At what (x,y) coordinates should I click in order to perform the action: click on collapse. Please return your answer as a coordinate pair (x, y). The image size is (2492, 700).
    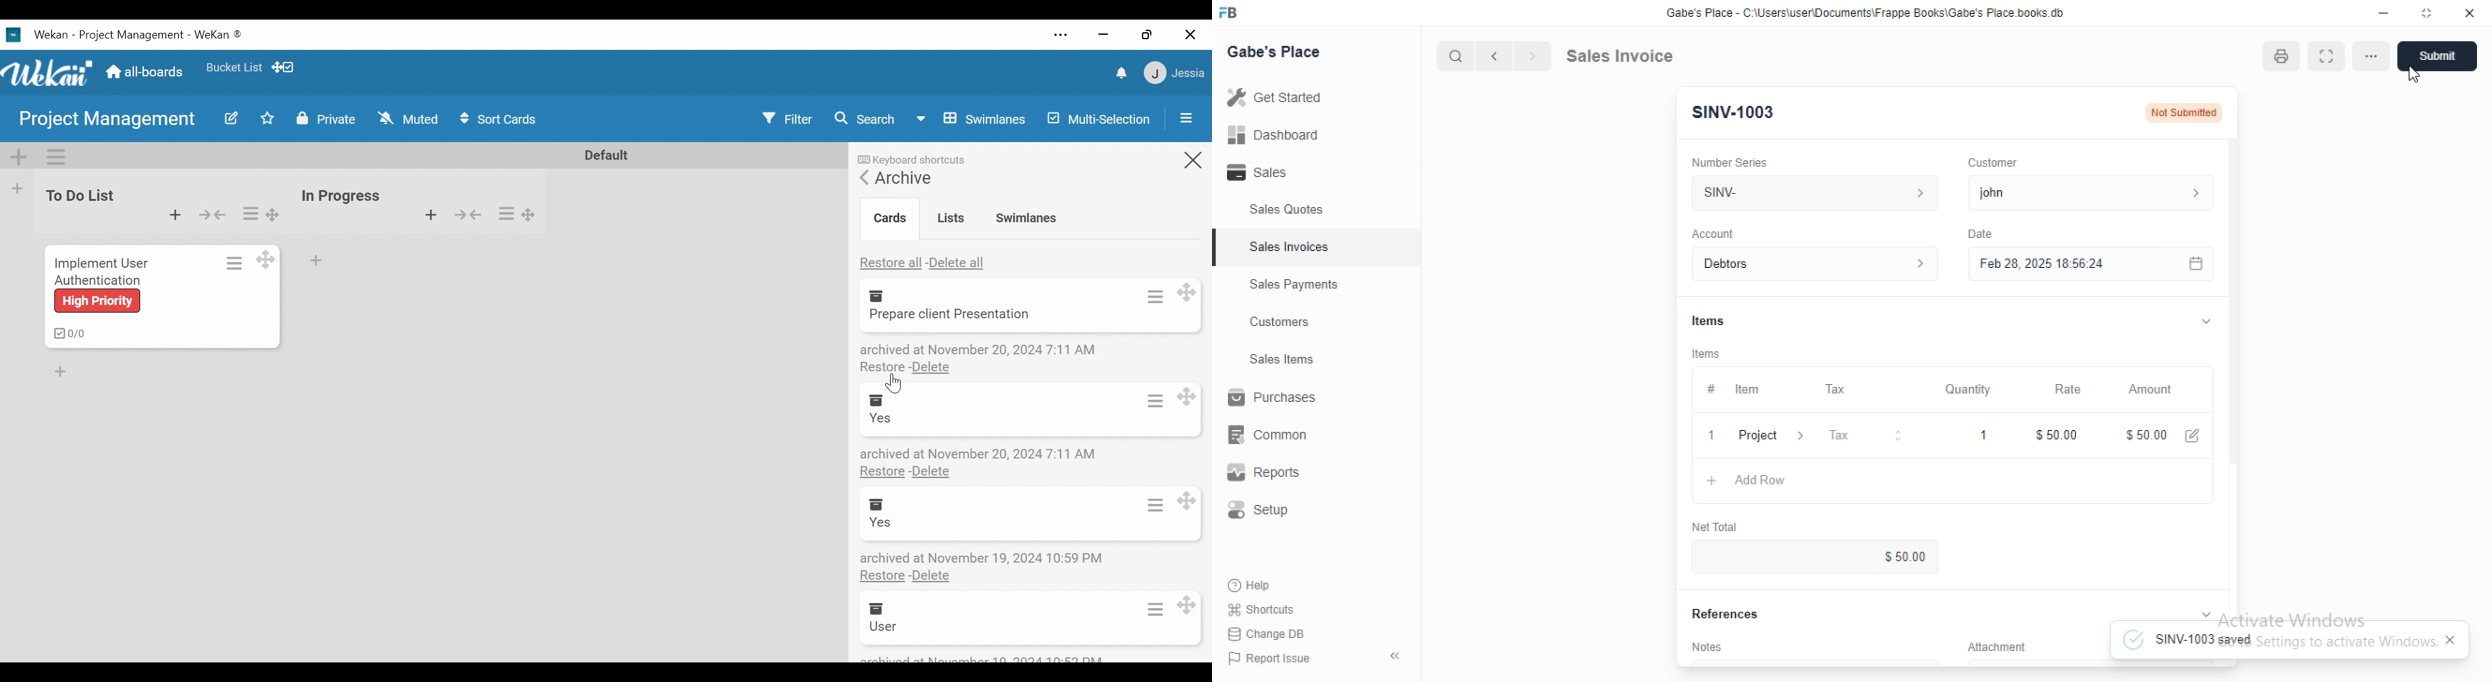
    Looking at the image, I should click on (2204, 613).